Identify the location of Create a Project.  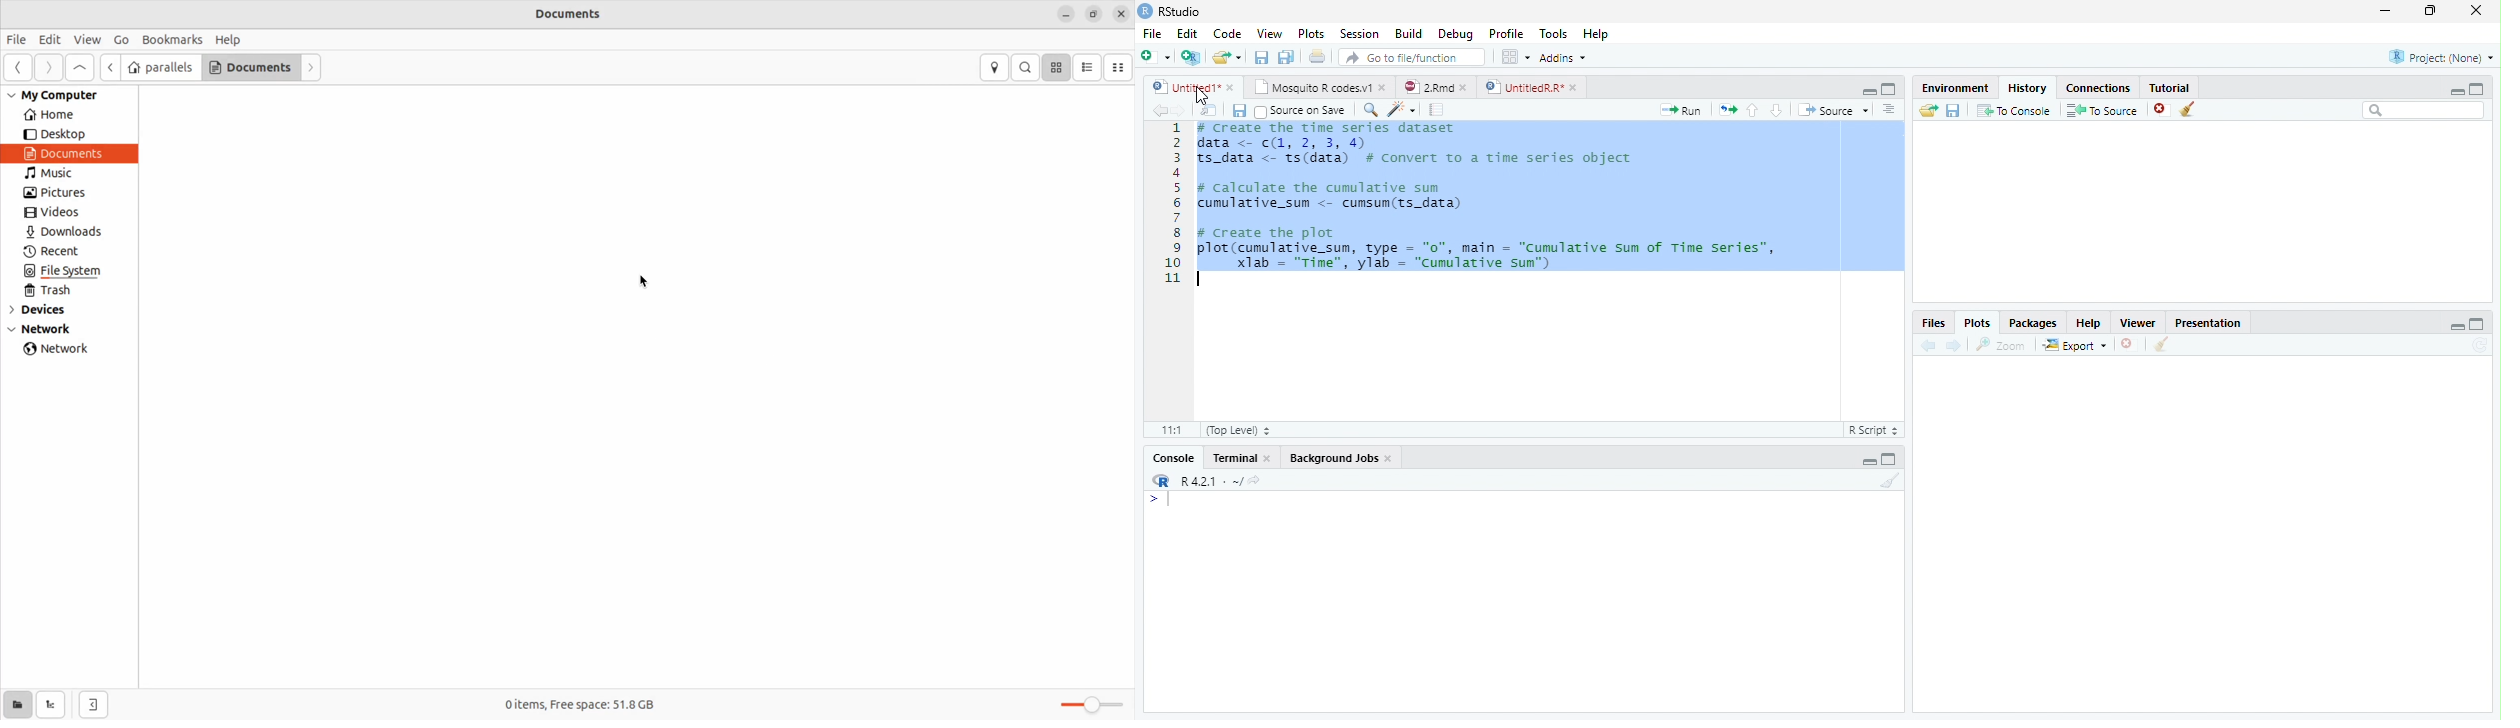
(1191, 58).